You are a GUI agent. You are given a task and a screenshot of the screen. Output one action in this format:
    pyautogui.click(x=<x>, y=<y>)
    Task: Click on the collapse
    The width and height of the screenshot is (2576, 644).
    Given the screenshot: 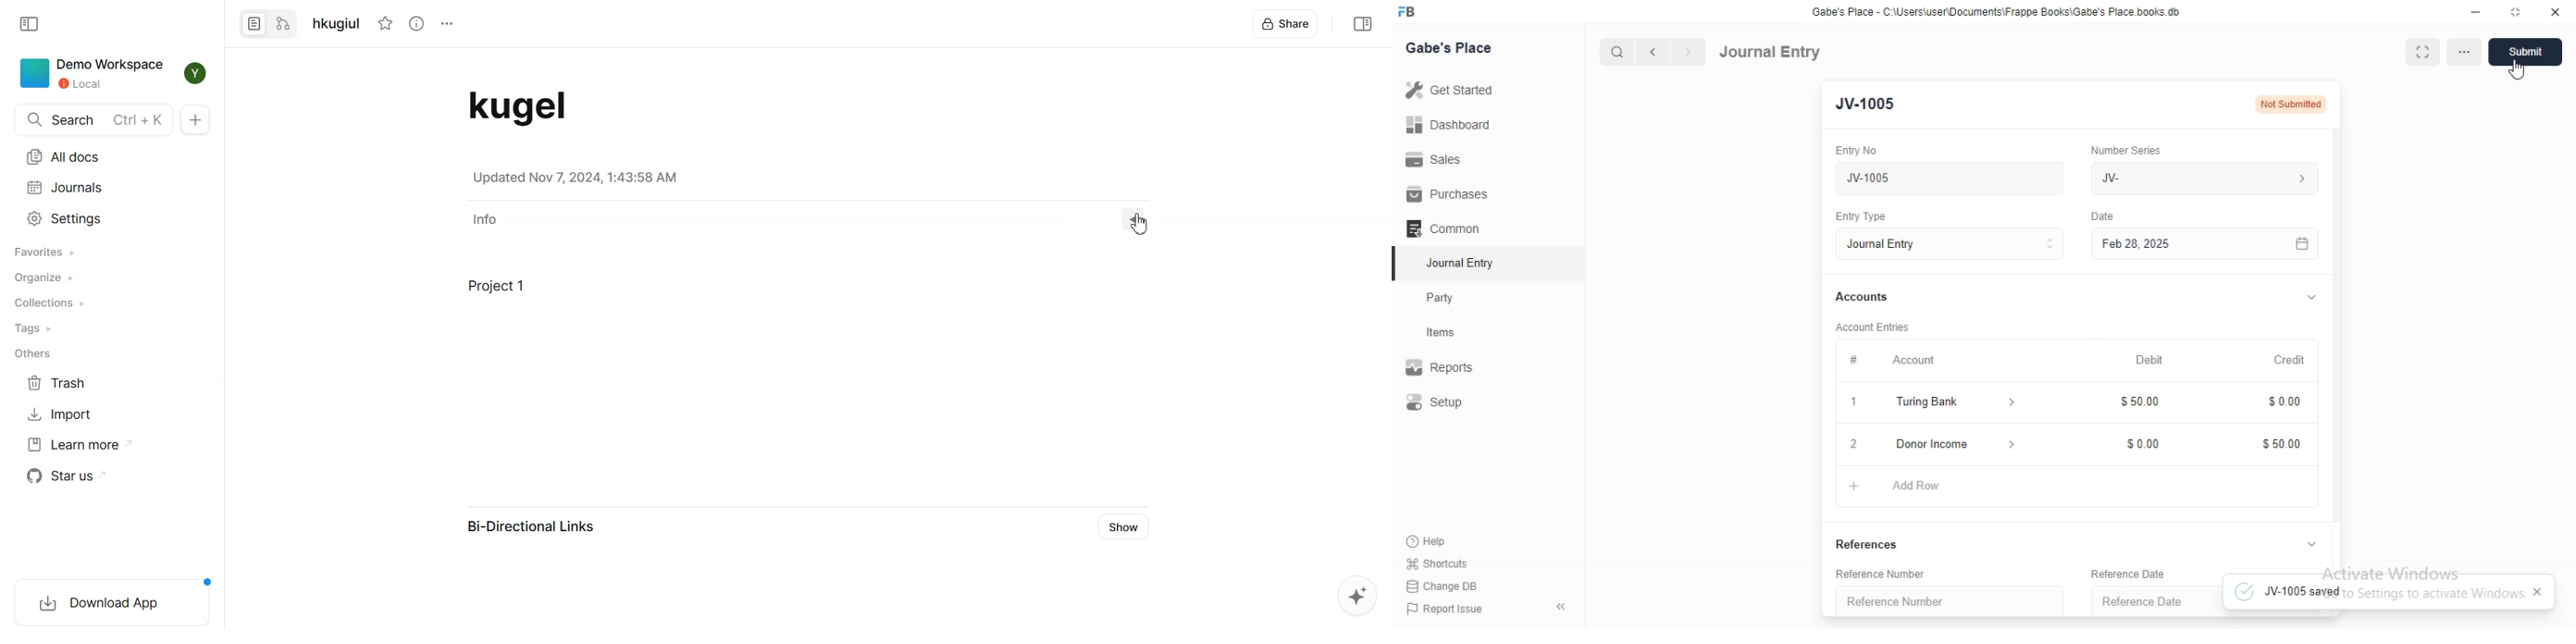 What is the action you would take?
    pyautogui.click(x=2312, y=544)
    